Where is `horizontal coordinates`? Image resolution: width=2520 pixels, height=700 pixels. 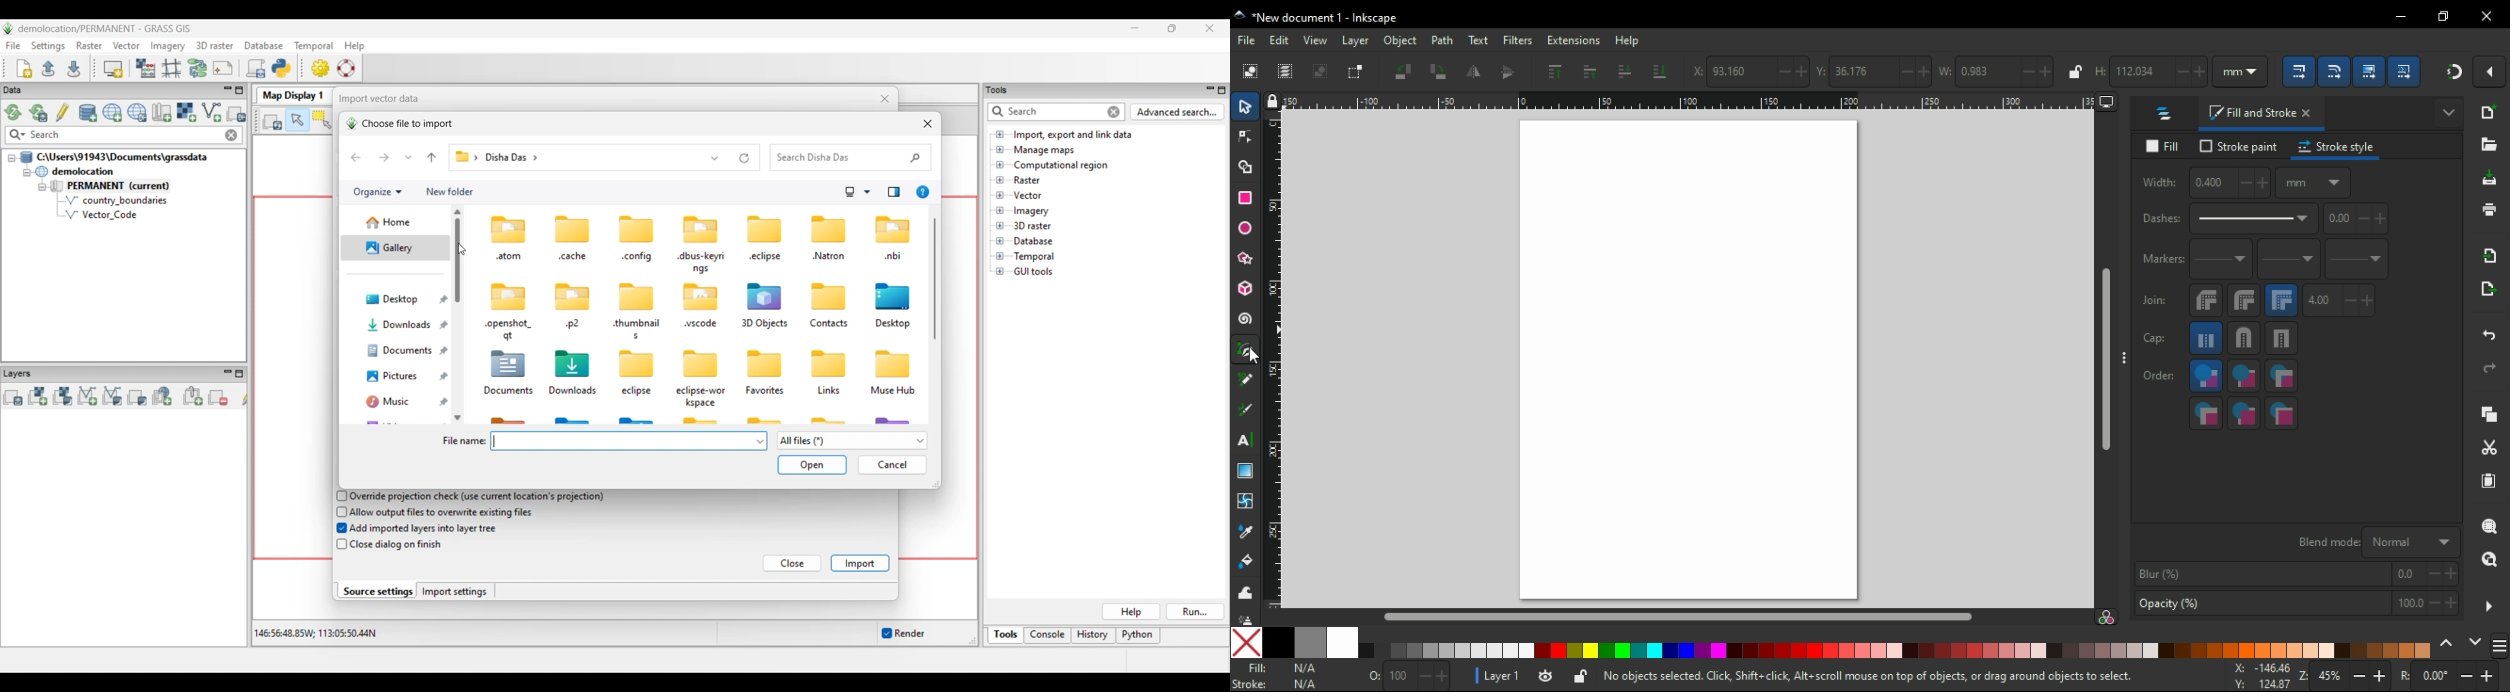
horizontal coordinates is located at coordinates (1752, 72).